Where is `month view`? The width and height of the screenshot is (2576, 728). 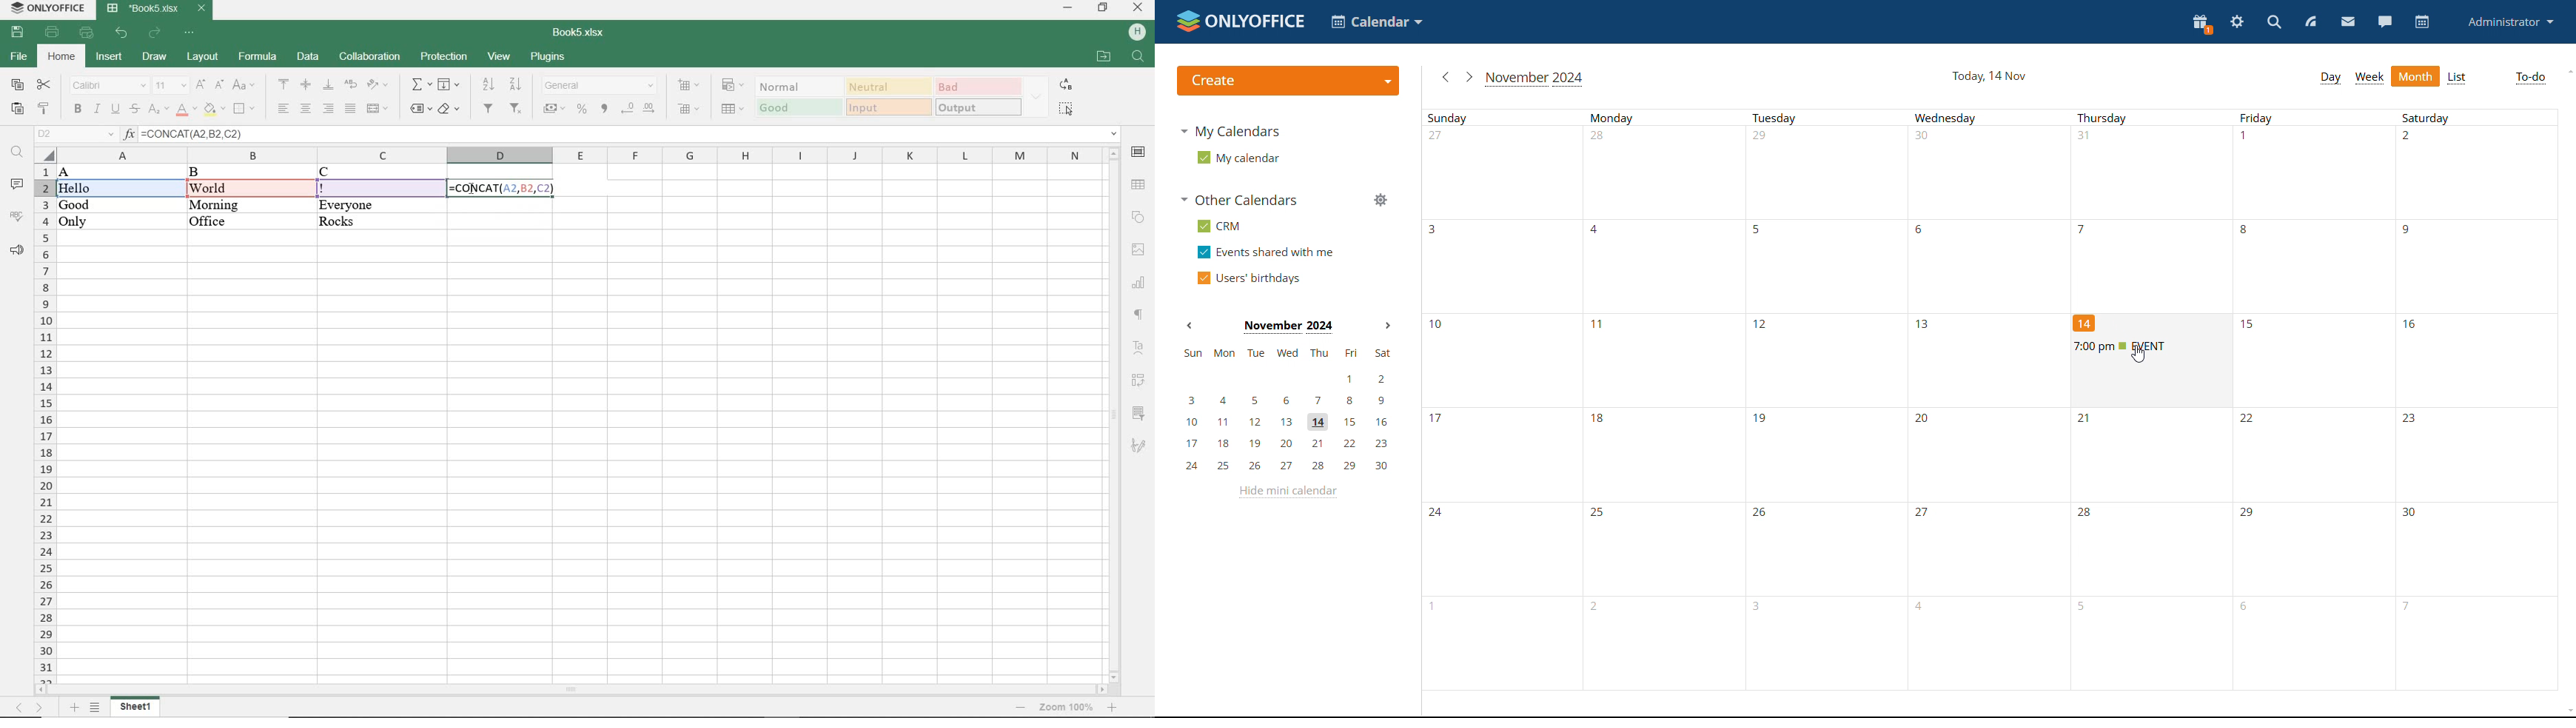 month view is located at coordinates (2415, 76).